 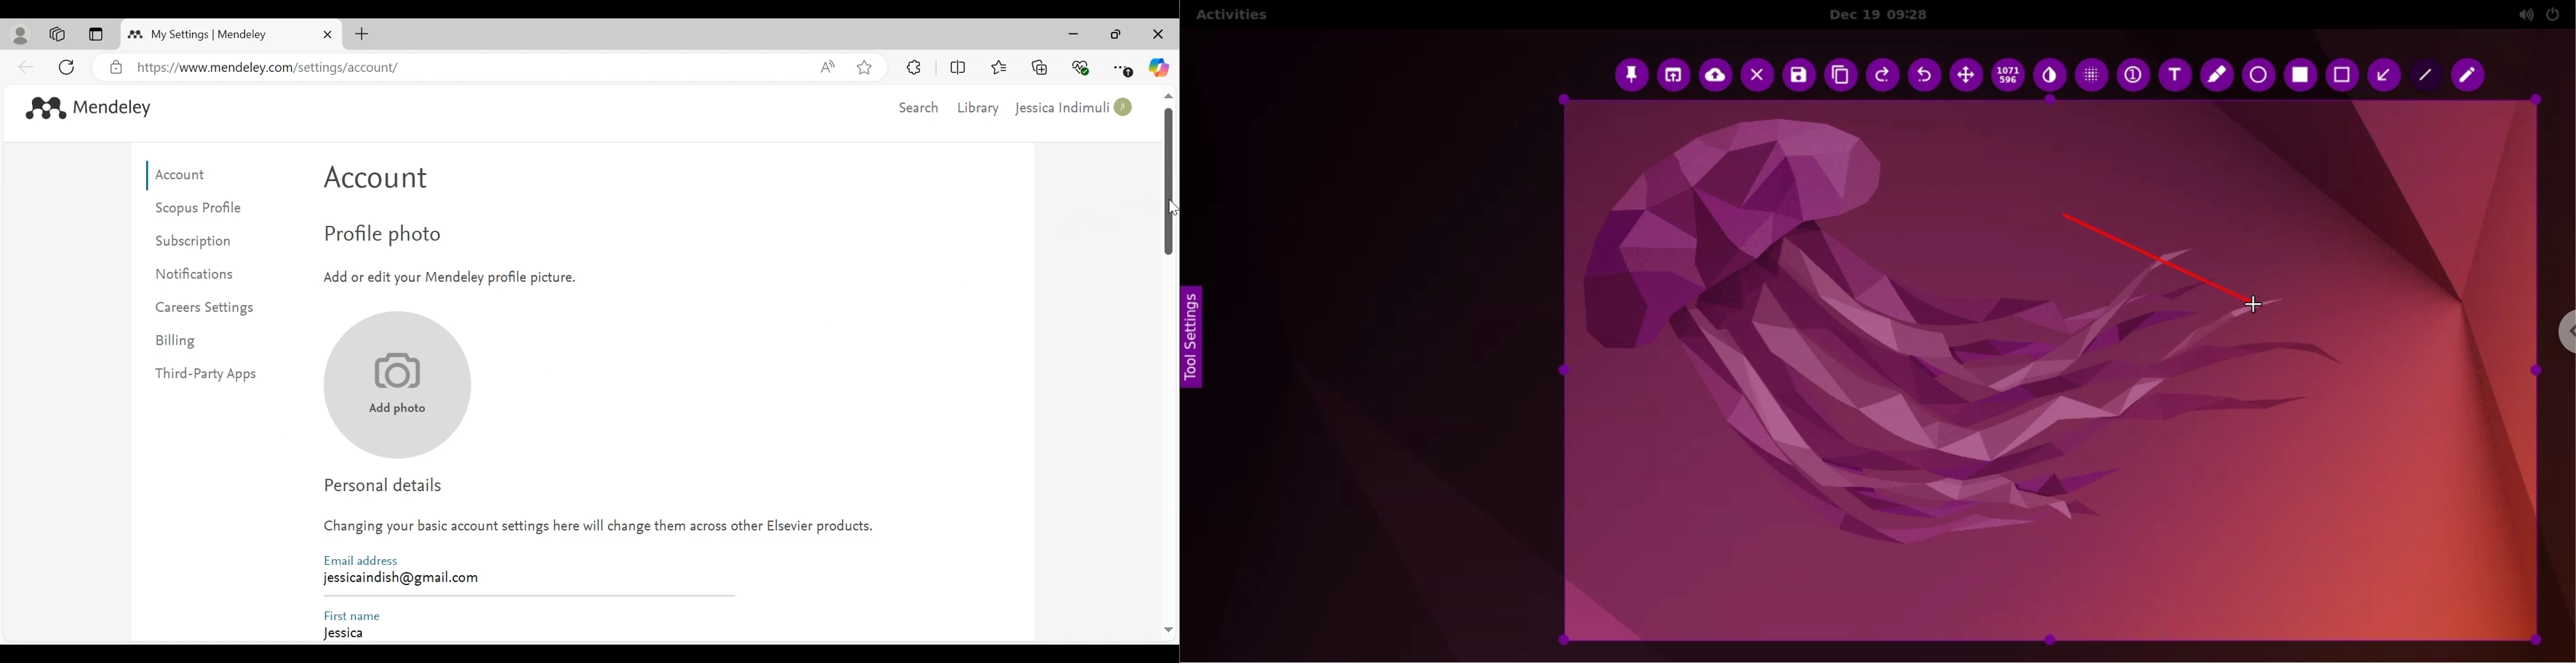 I want to click on Mendeley Logo, so click(x=42, y=107).